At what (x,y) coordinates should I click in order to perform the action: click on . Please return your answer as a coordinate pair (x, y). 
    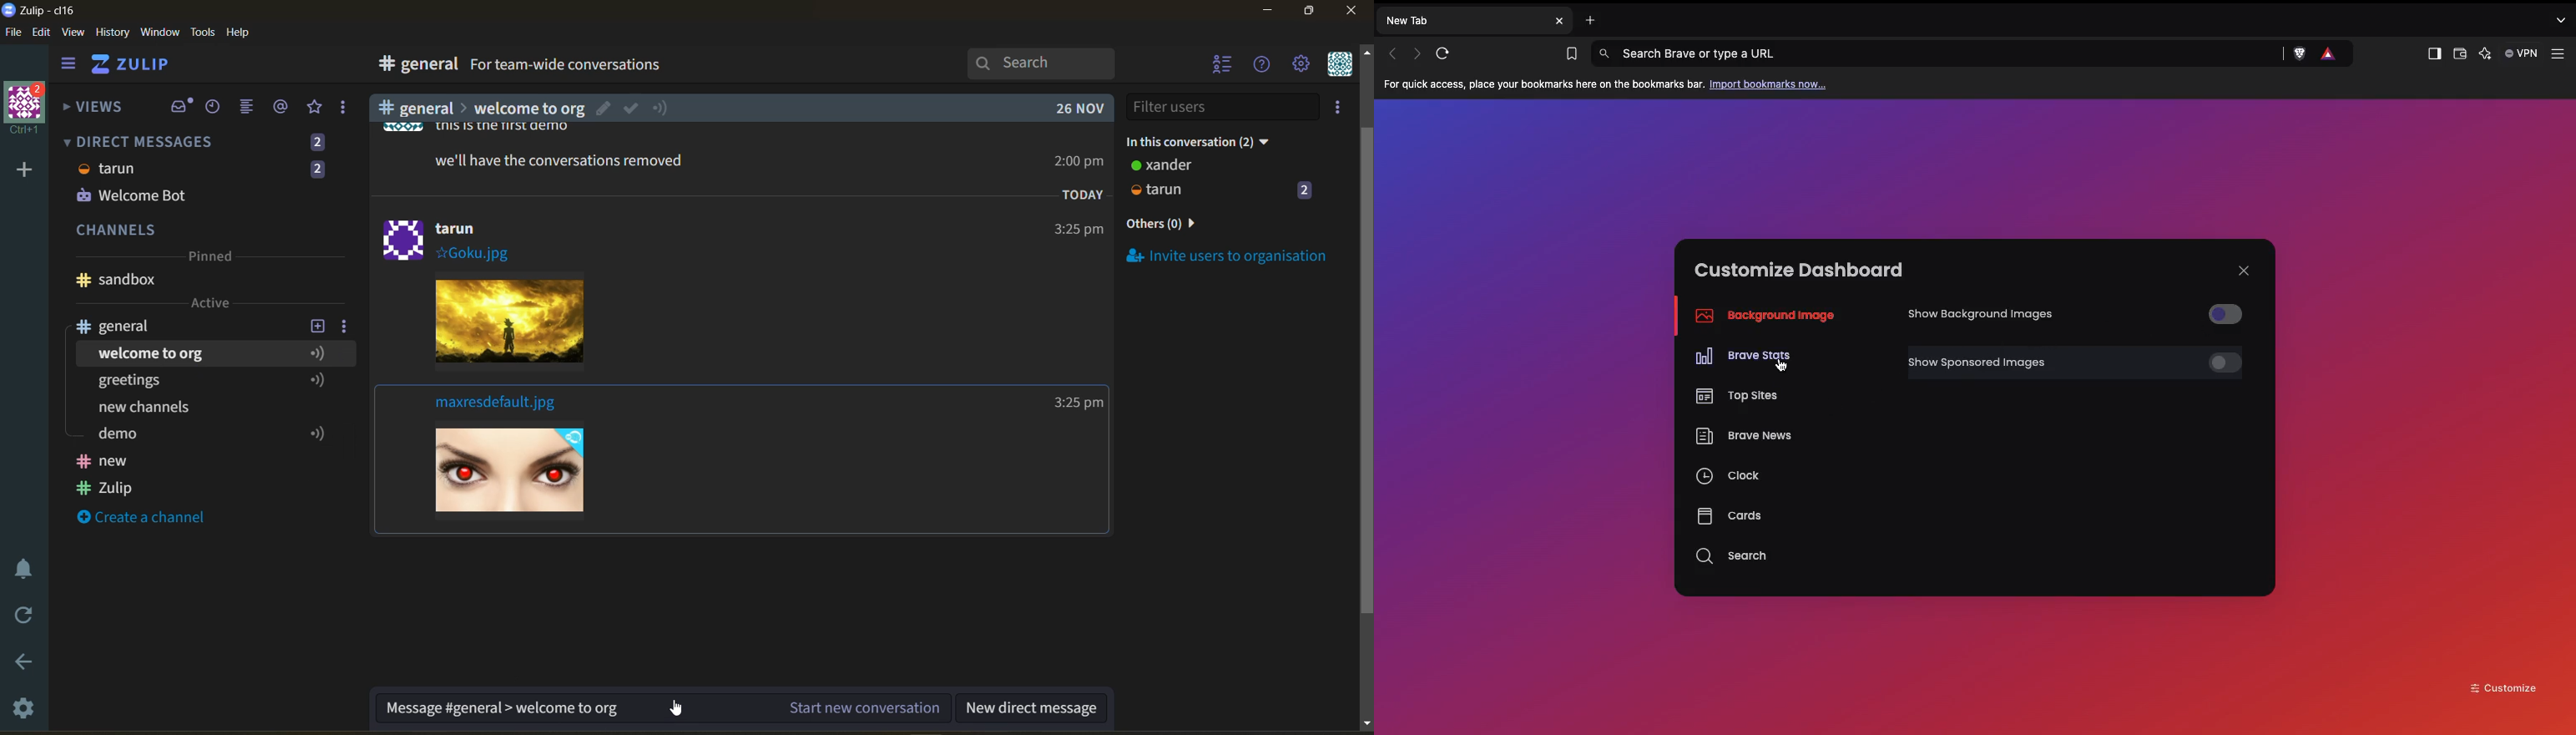
    Looking at the image, I should click on (1077, 404).